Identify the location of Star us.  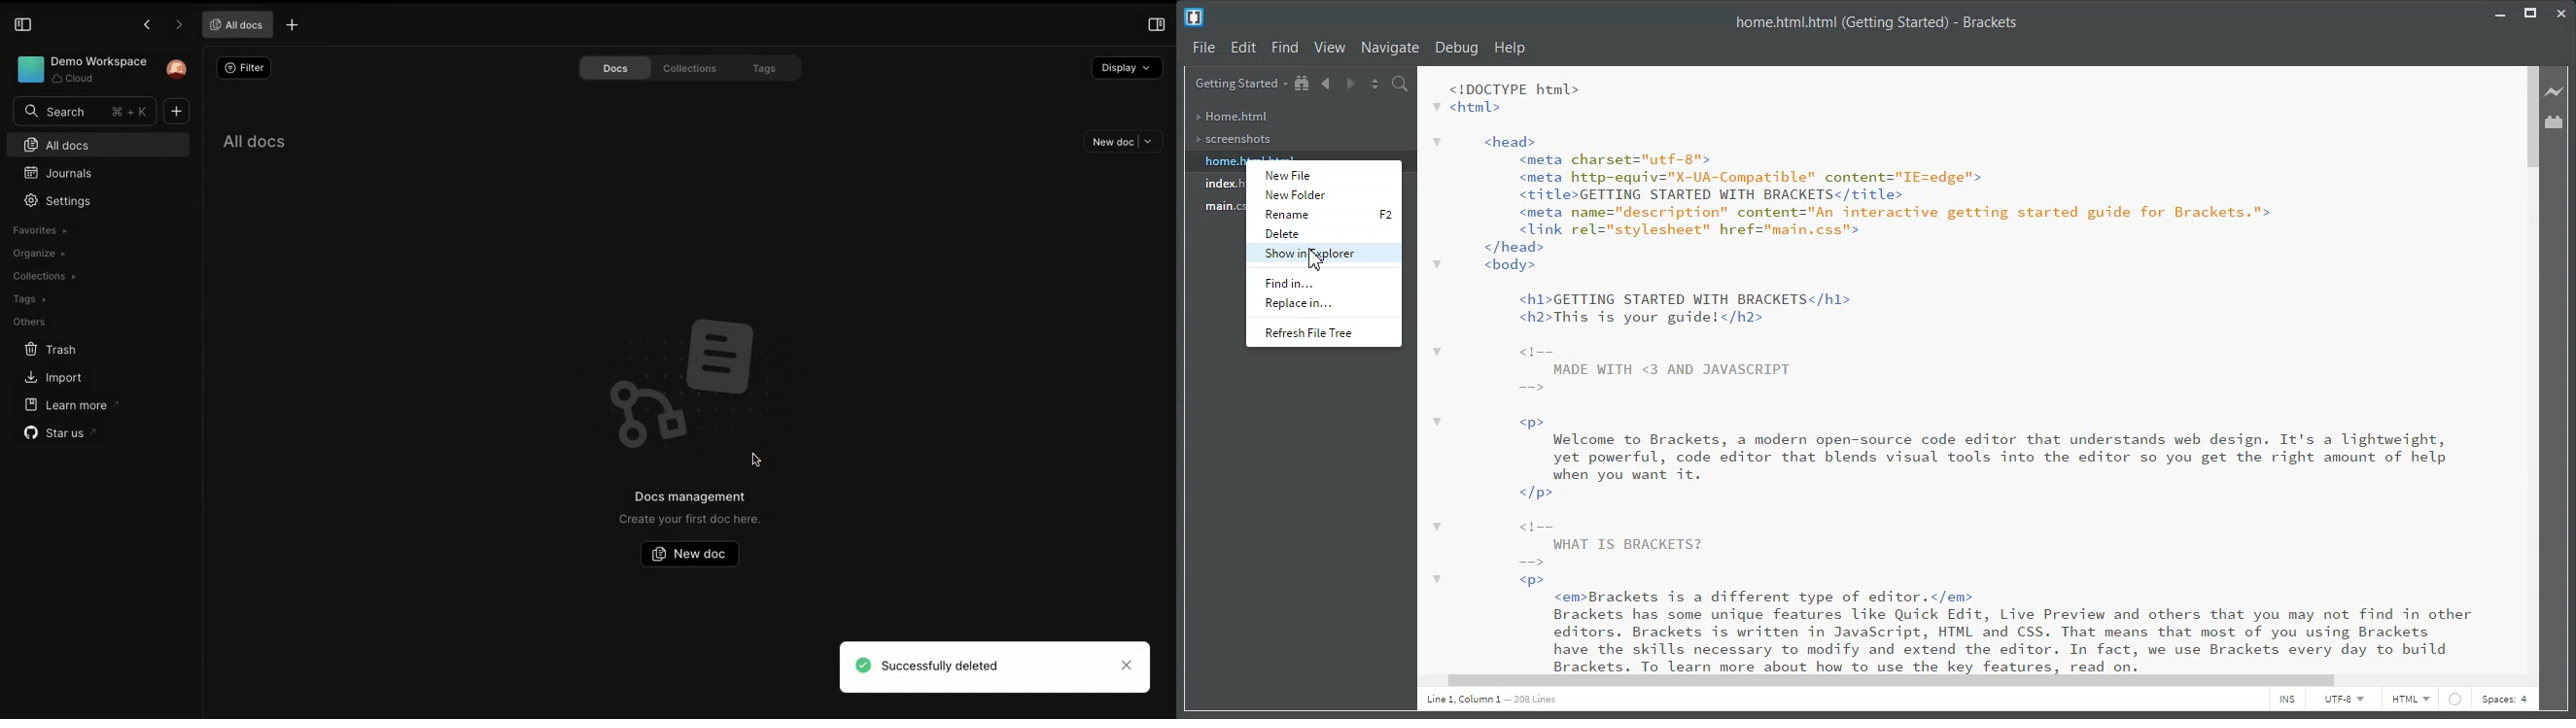
(59, 430).